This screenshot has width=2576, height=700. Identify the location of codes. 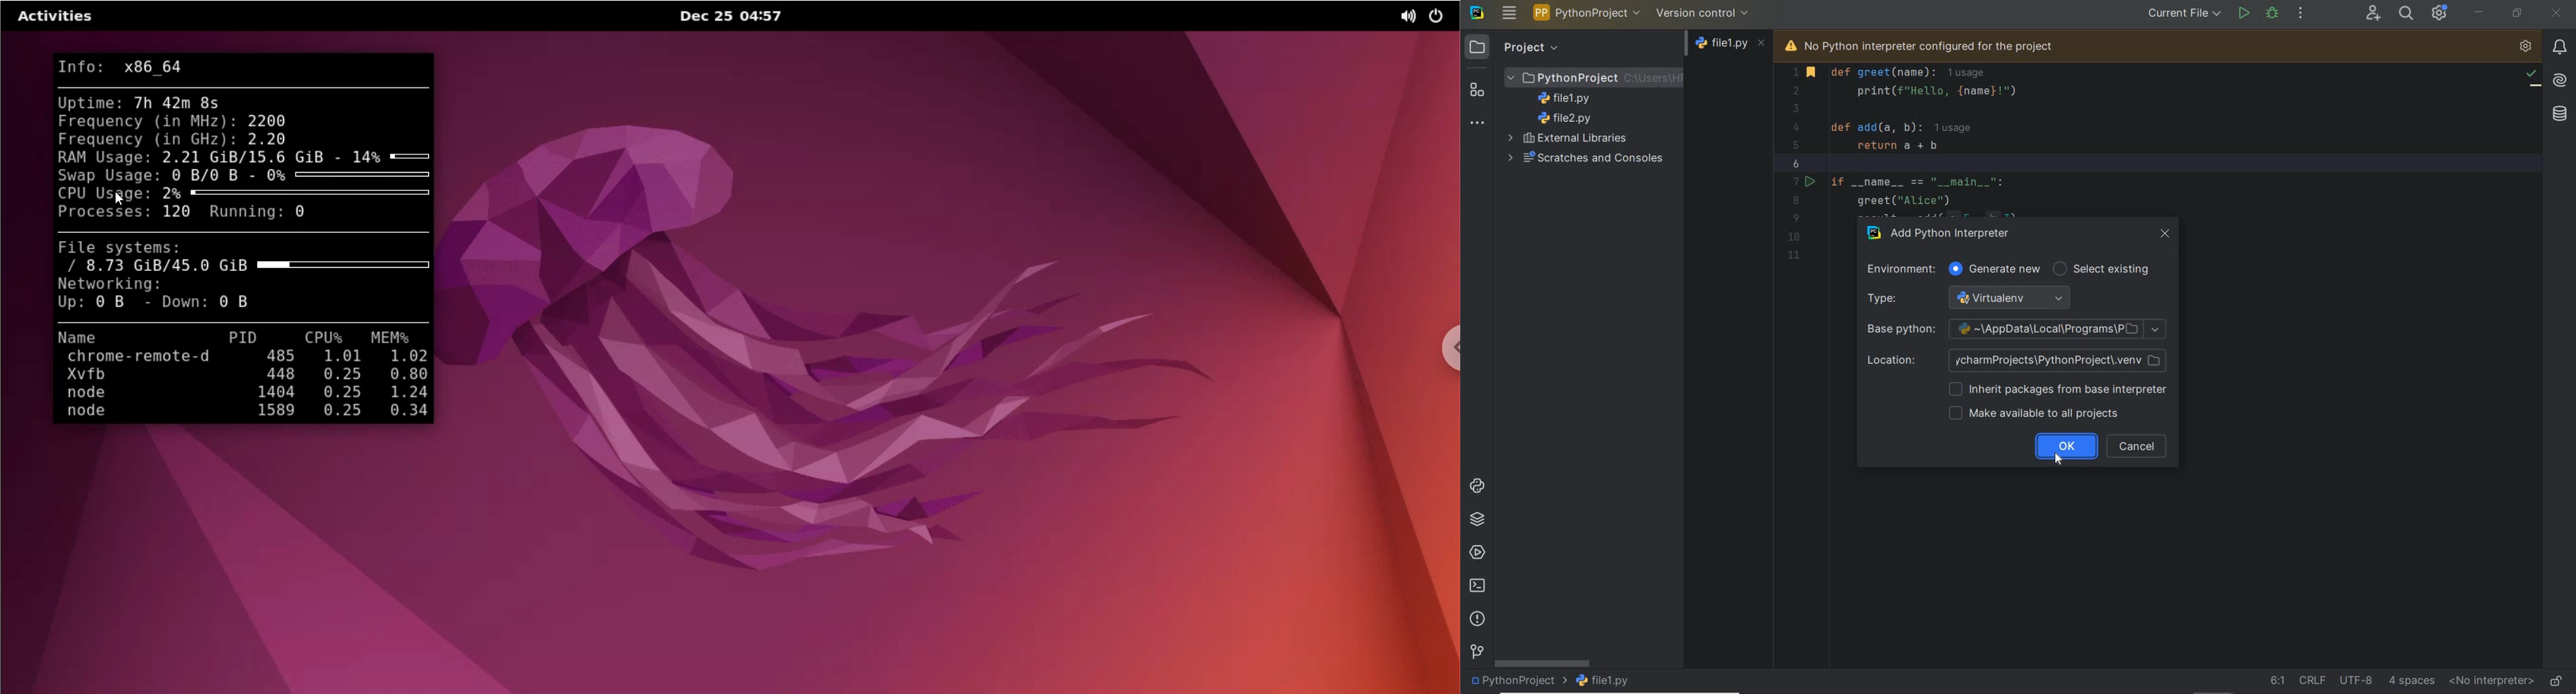
(1947, 140).